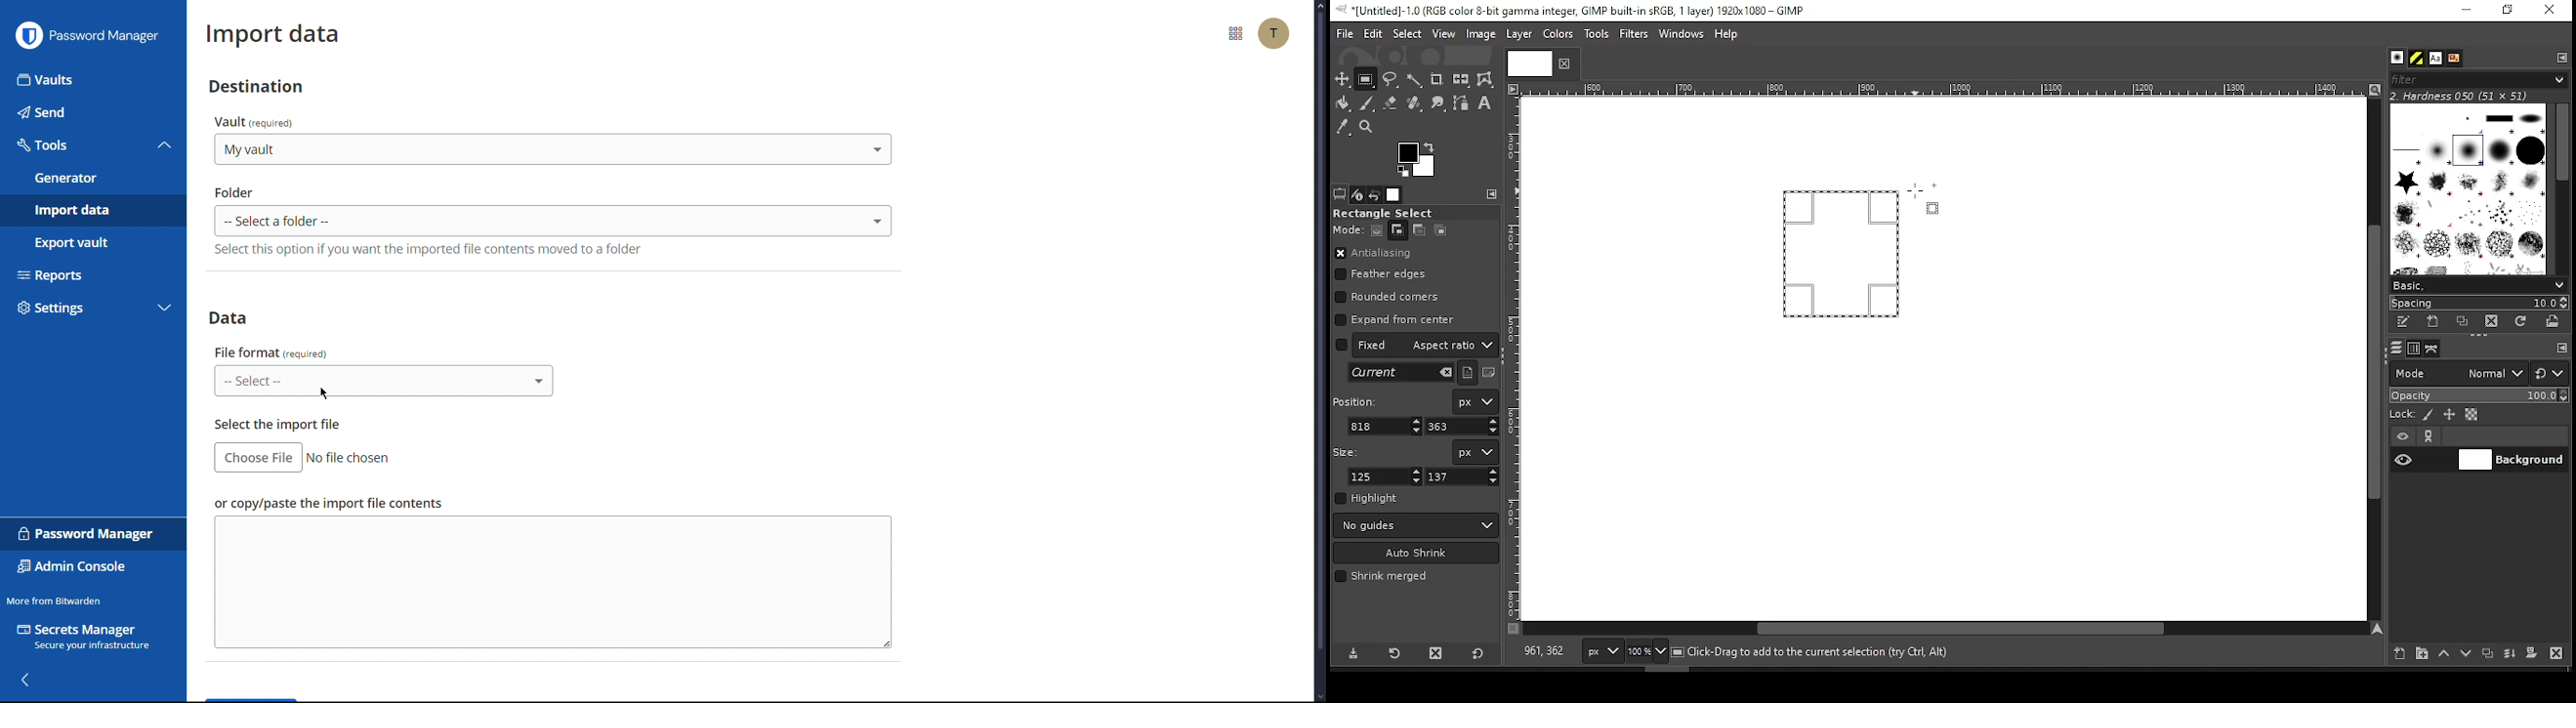  What do you see at coordinates (1348, 229) in the screenshot?
I see `move:` at bounding box center [1348, 229].